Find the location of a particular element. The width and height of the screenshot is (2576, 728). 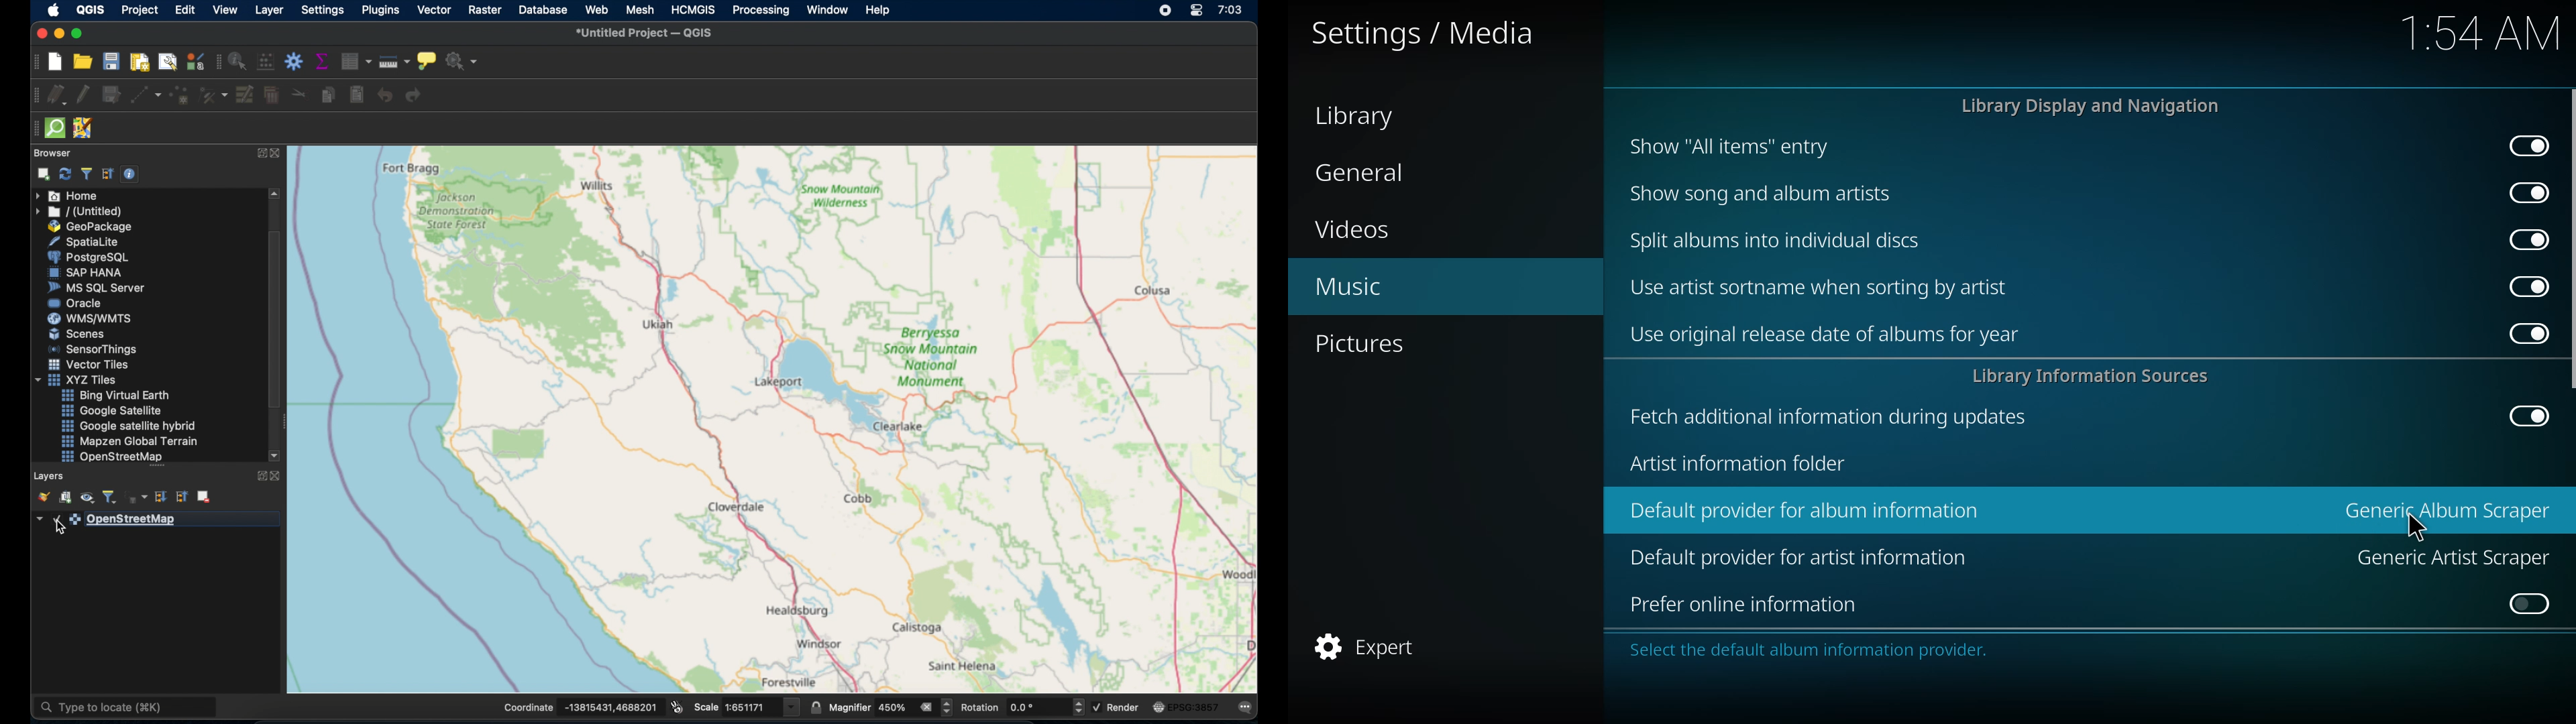

toggle editing is located at coordinates (85, 94).